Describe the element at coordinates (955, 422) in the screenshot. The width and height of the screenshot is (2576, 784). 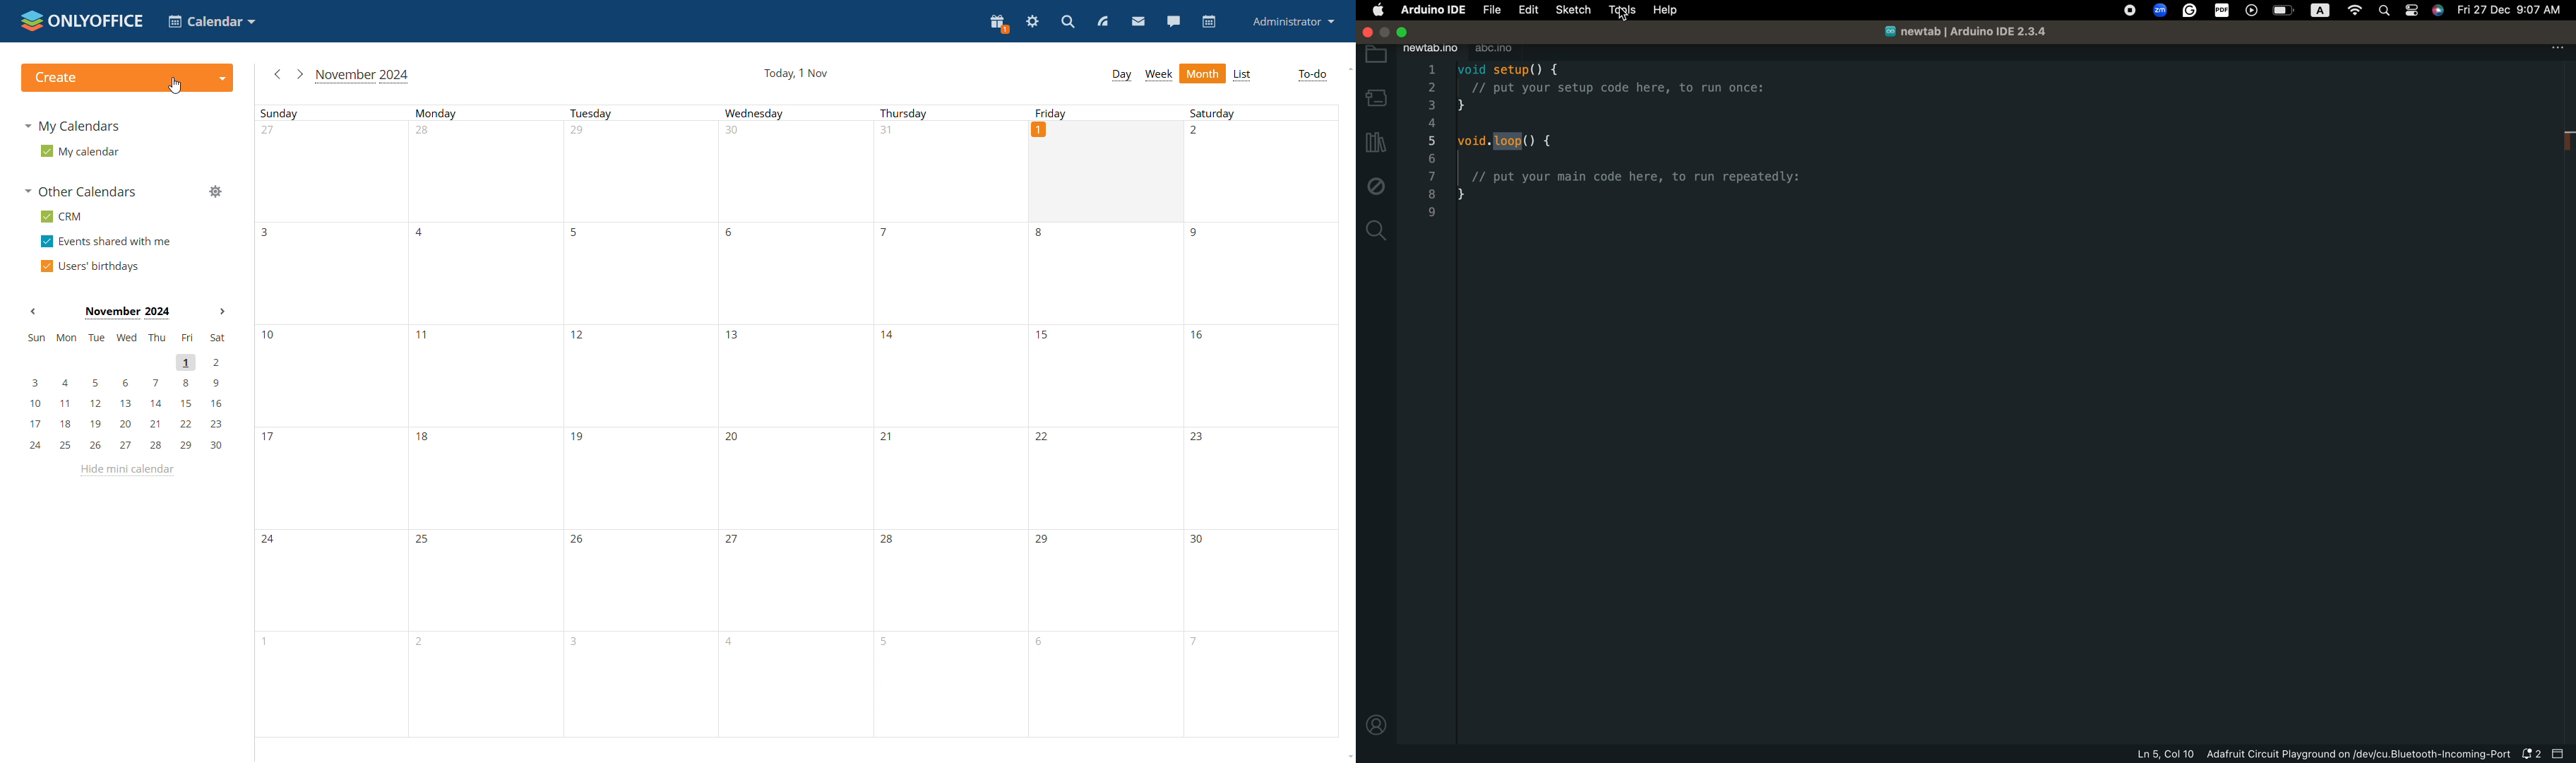
I see `Thursday` at that location.